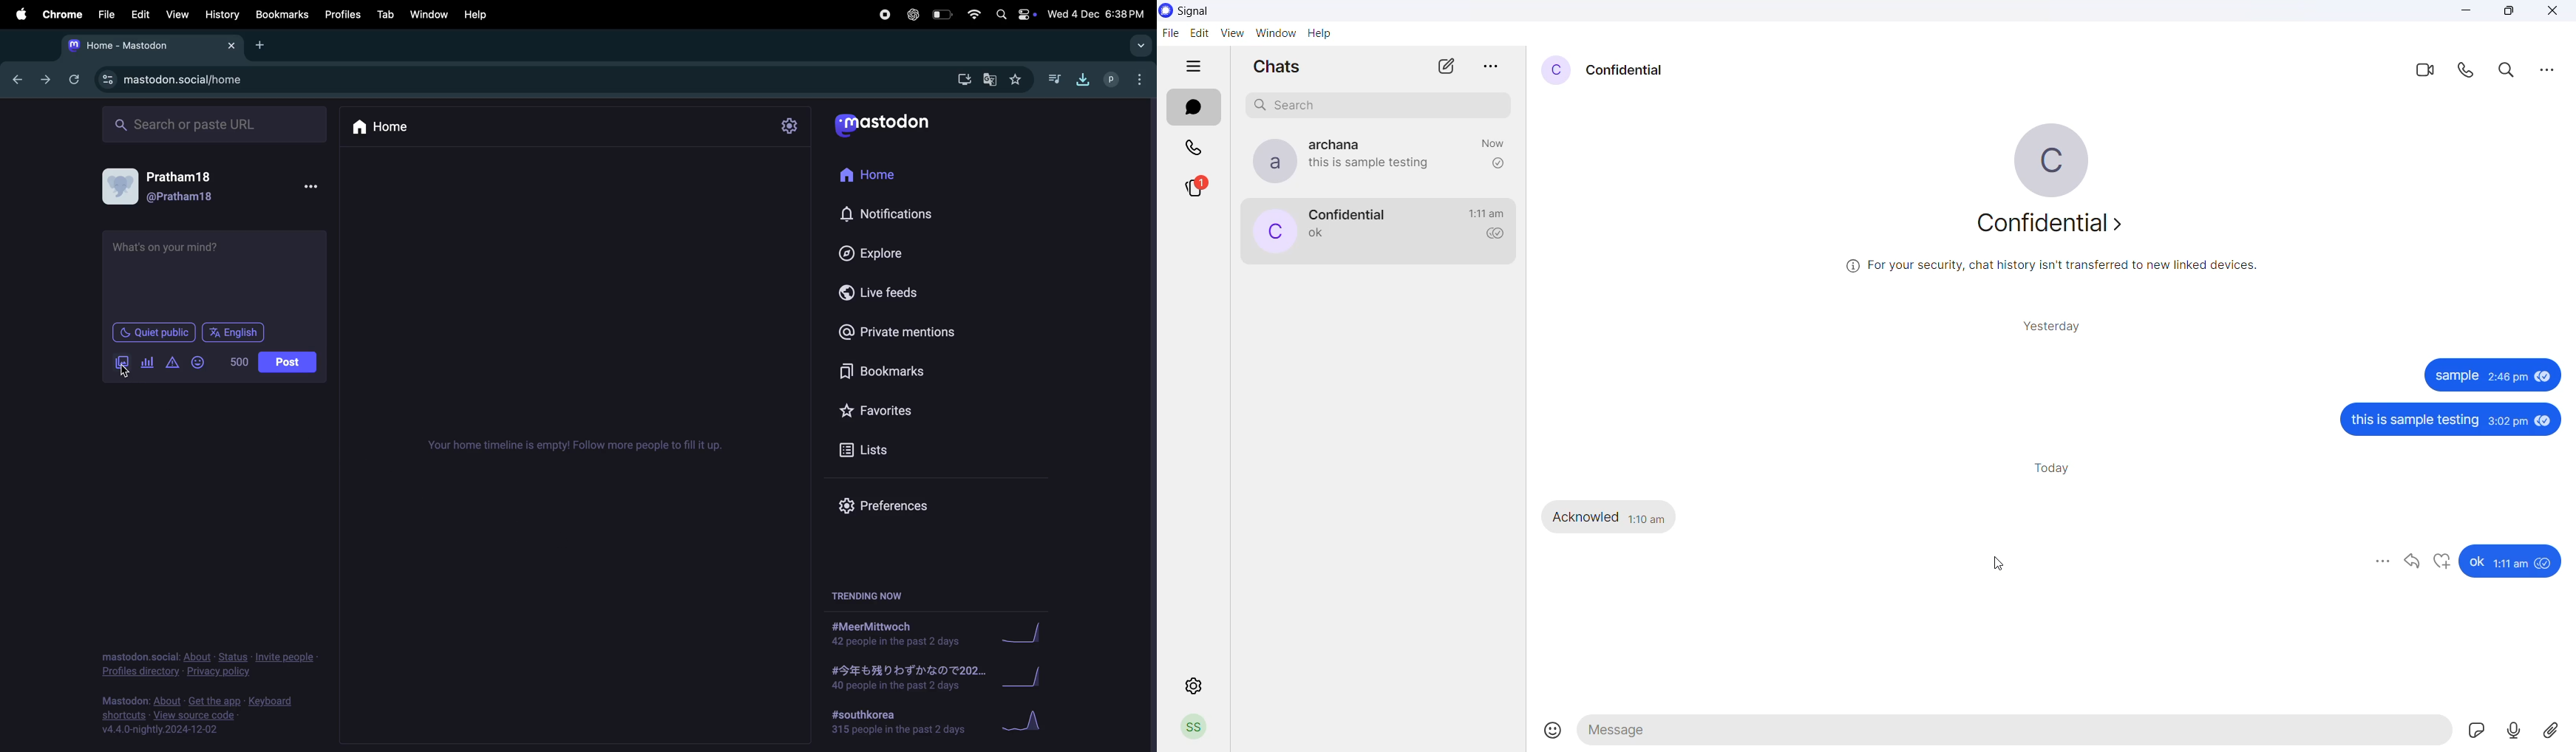 Image resolution: width=2576 pixels, height=756 pixels. I want to click on Prefrences, so click(884, 506).